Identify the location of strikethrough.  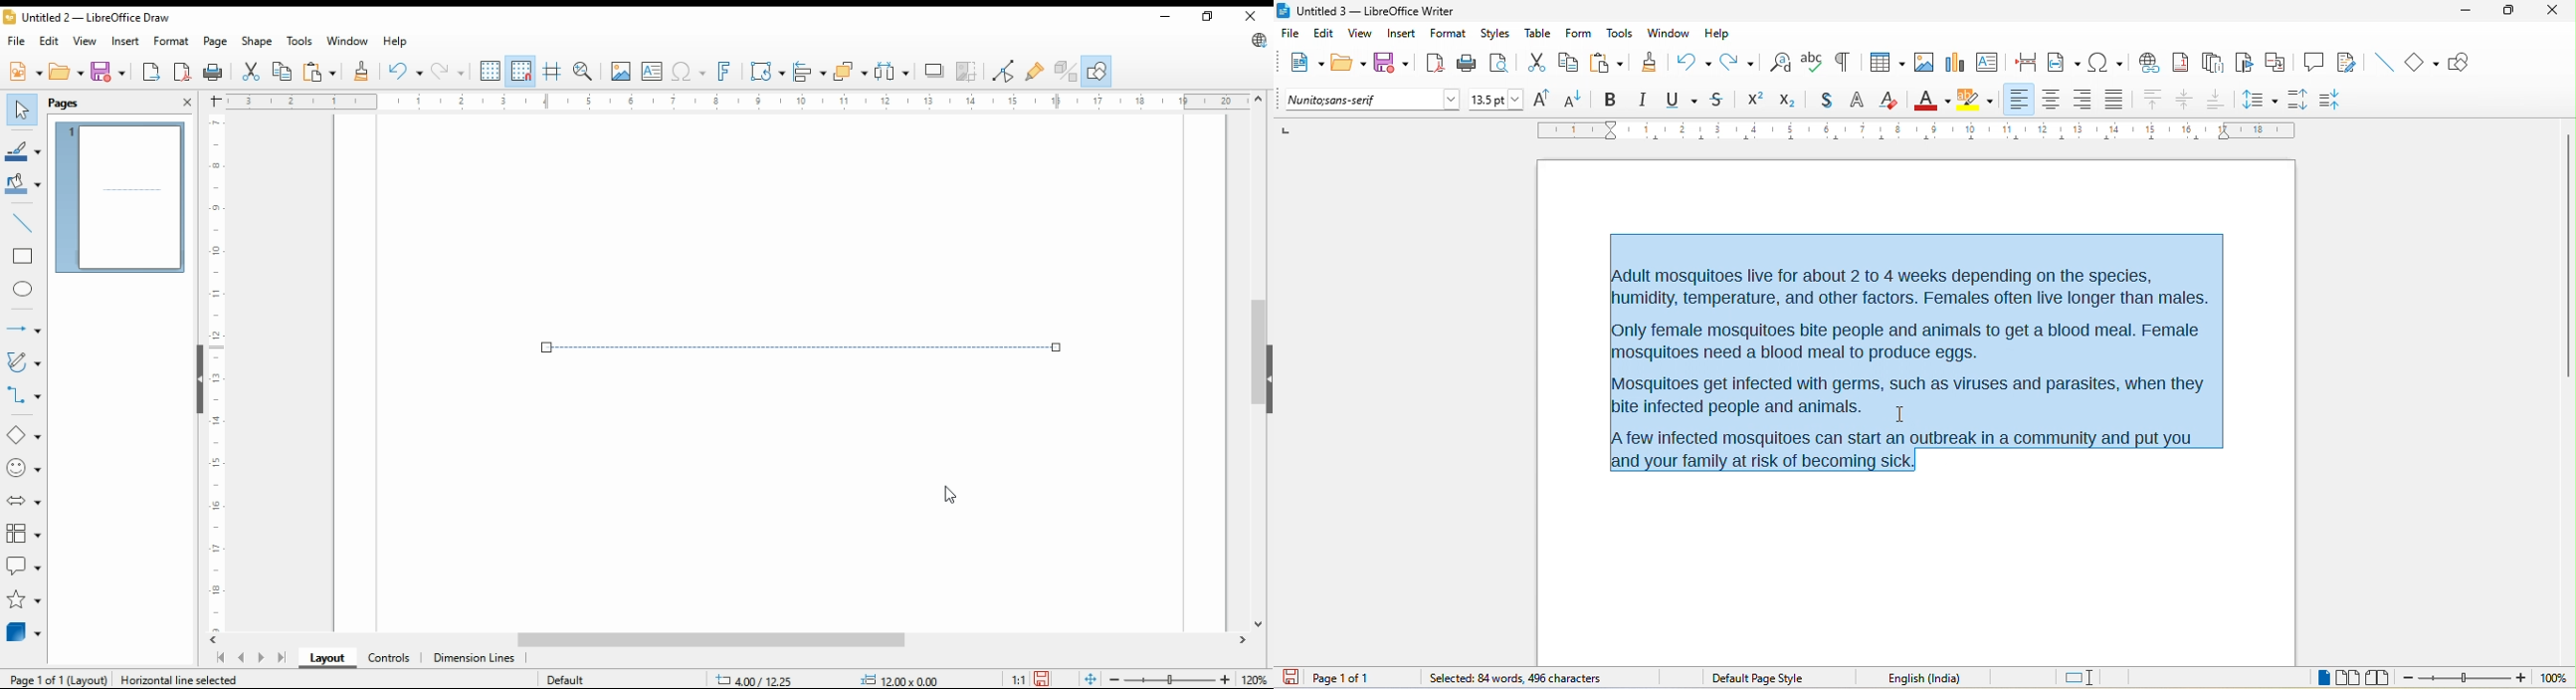
(1720, 99).